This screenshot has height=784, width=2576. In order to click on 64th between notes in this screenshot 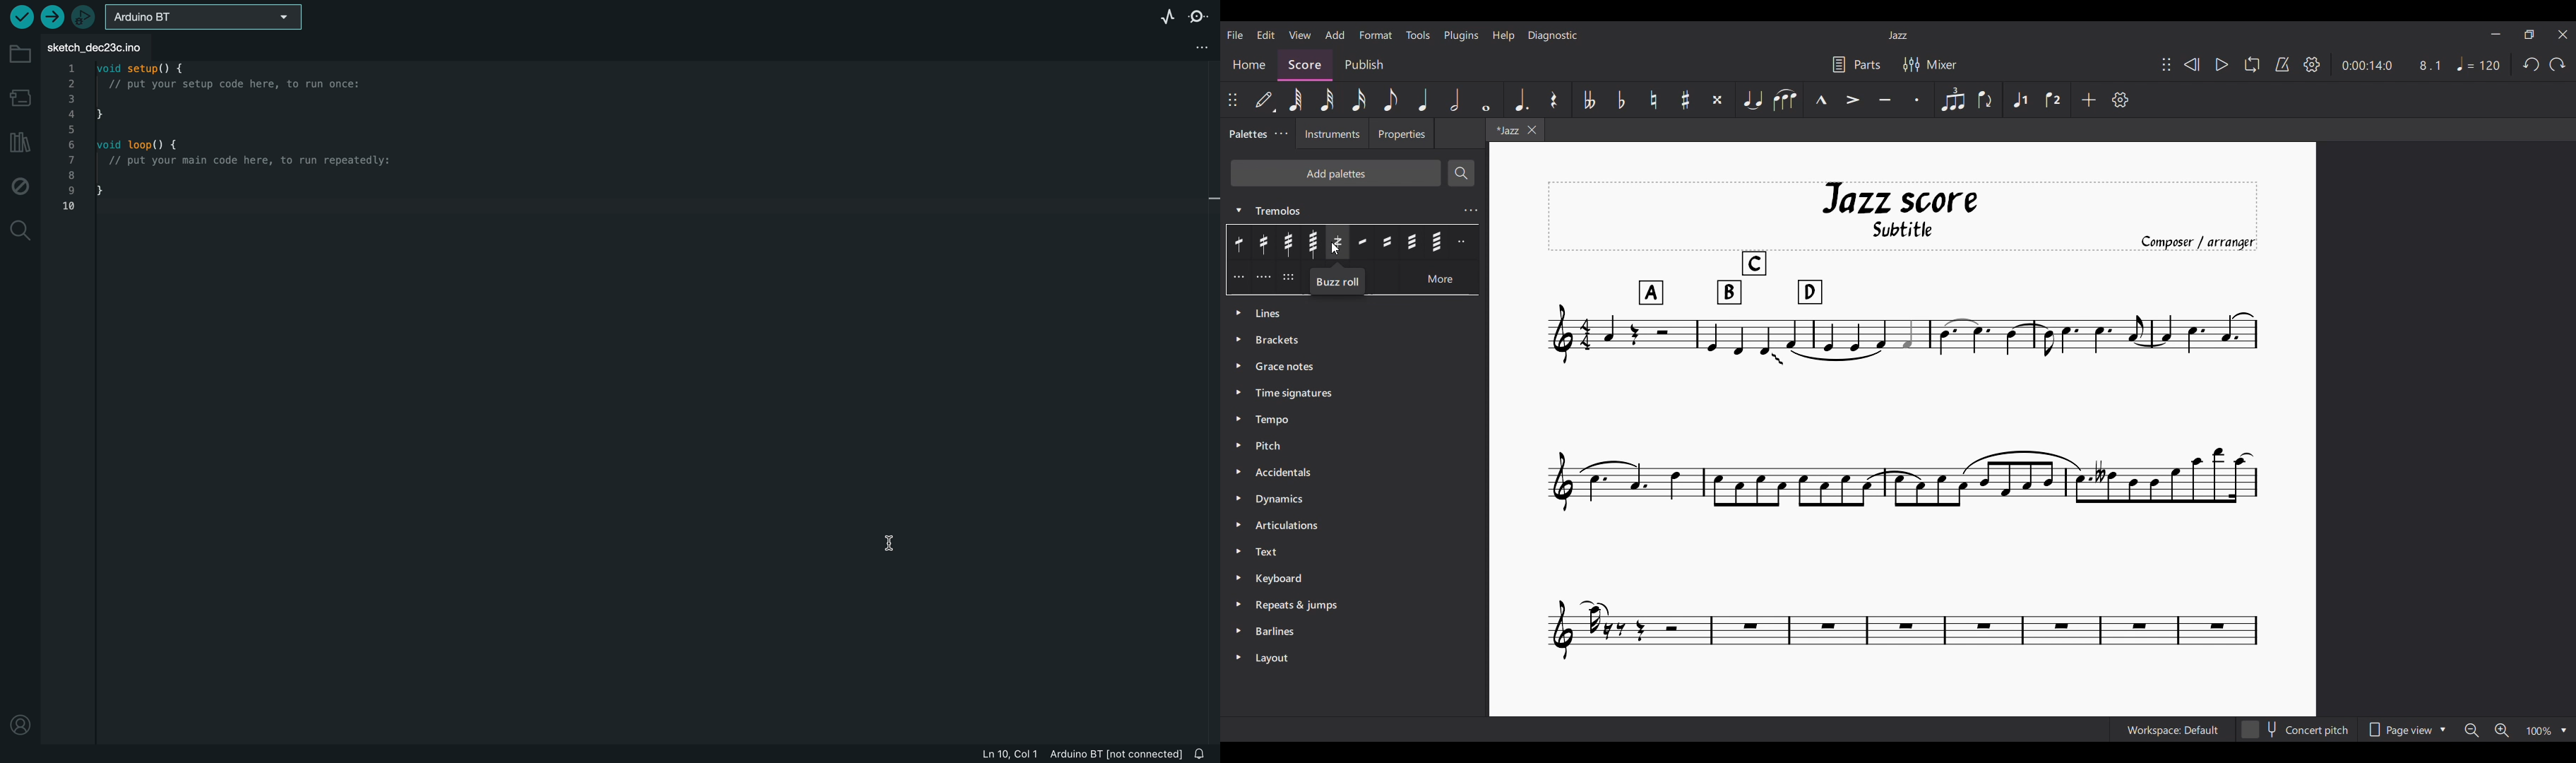, I will do `click(1437, 242)`.